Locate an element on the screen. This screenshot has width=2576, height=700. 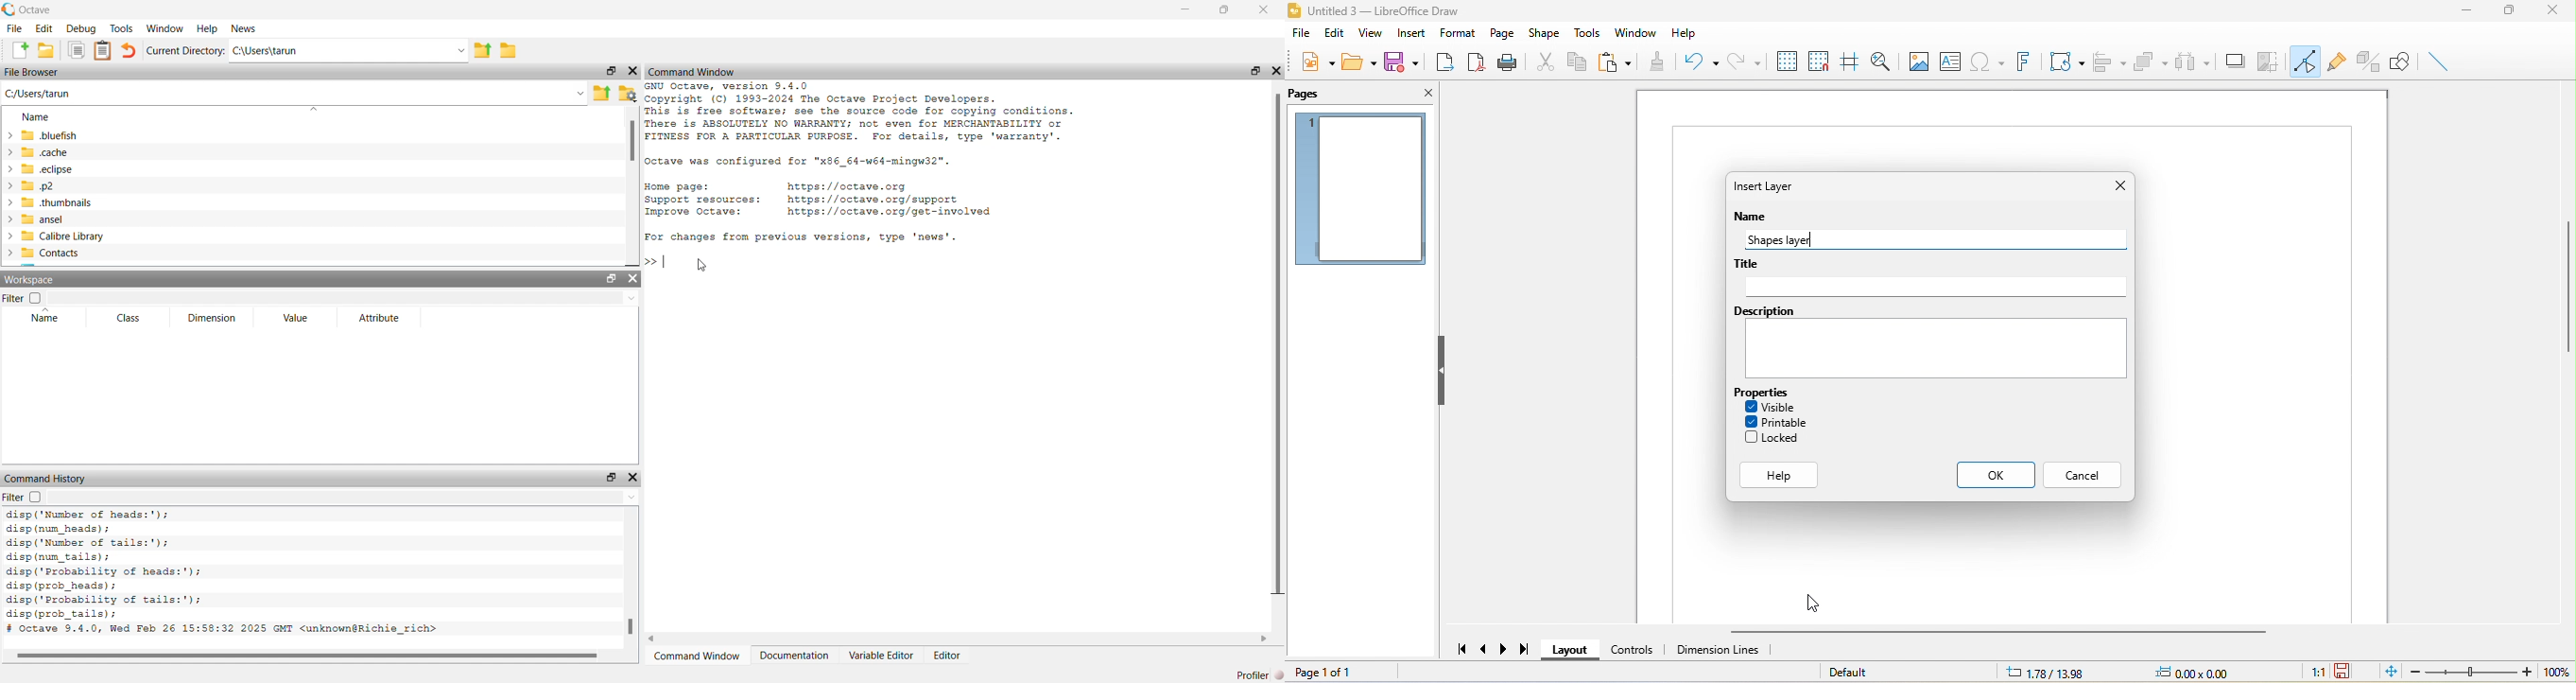
locked is located at coordinates (1775, 438).